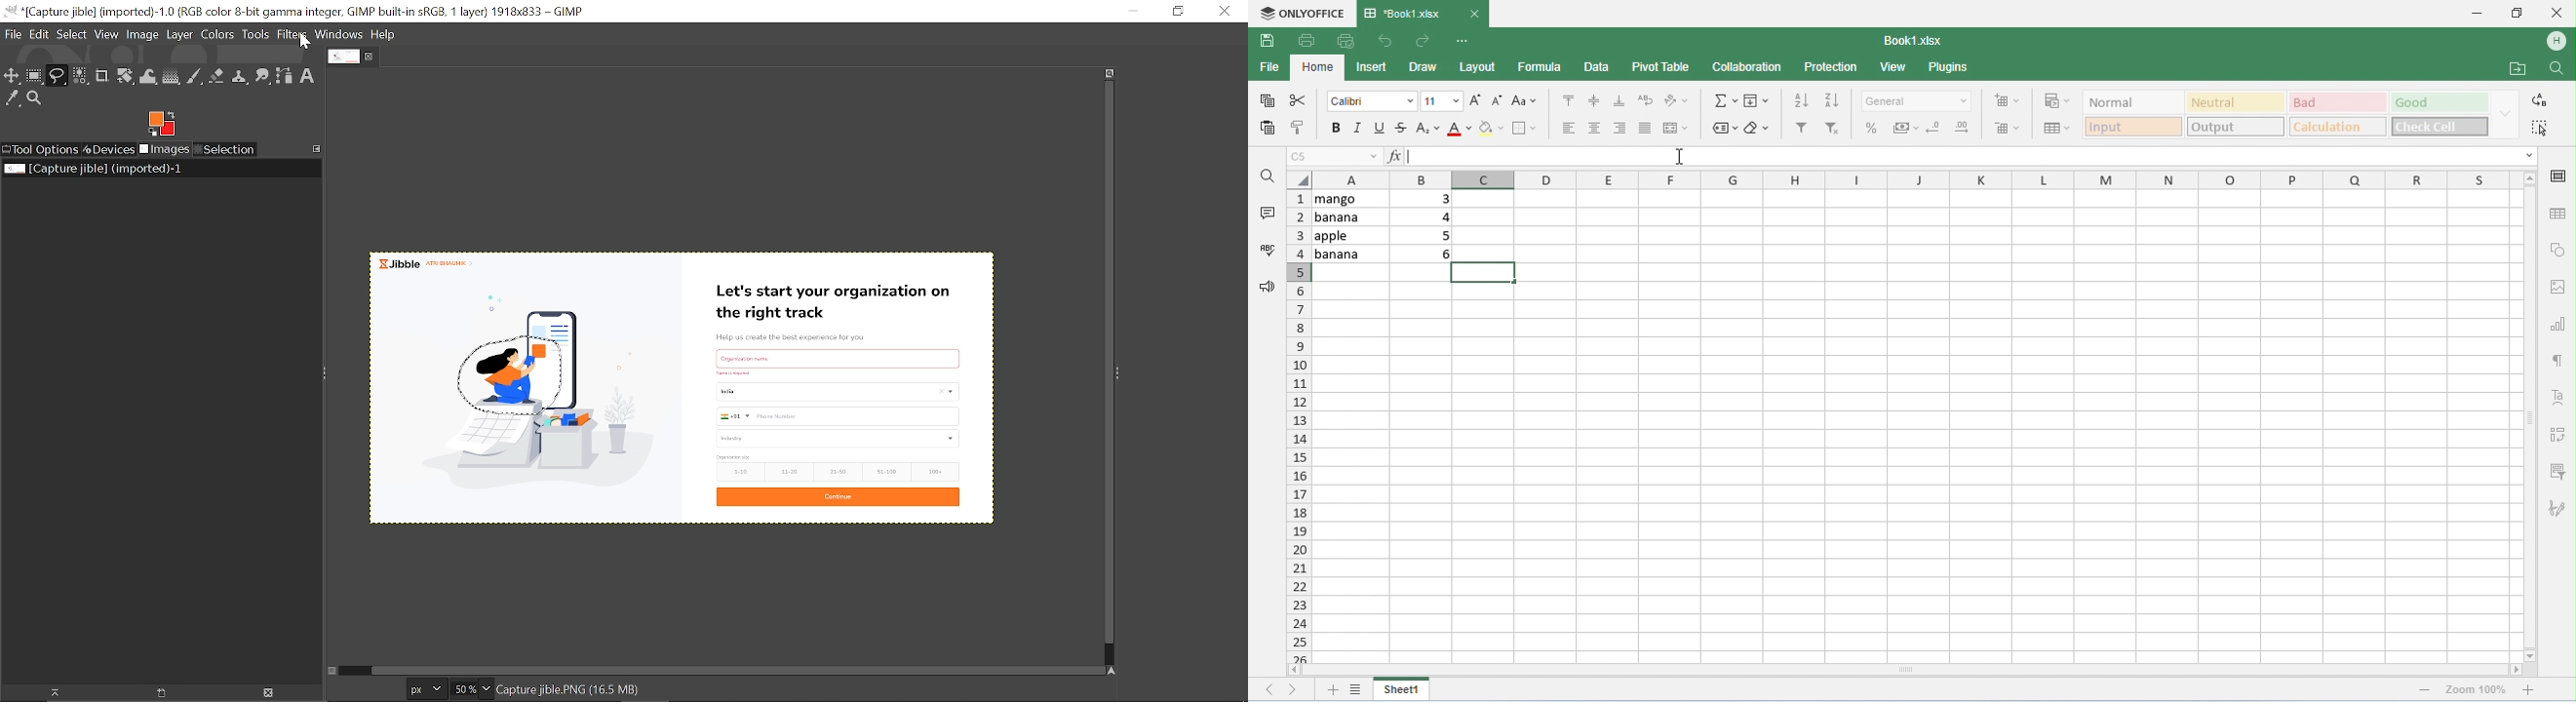 Image resolution: width=2576 pixels, height=728 pixels. What do you see at coordinates (1350, 199) in the screenshot?
I see `mango` at bounding box center [1350, 199].